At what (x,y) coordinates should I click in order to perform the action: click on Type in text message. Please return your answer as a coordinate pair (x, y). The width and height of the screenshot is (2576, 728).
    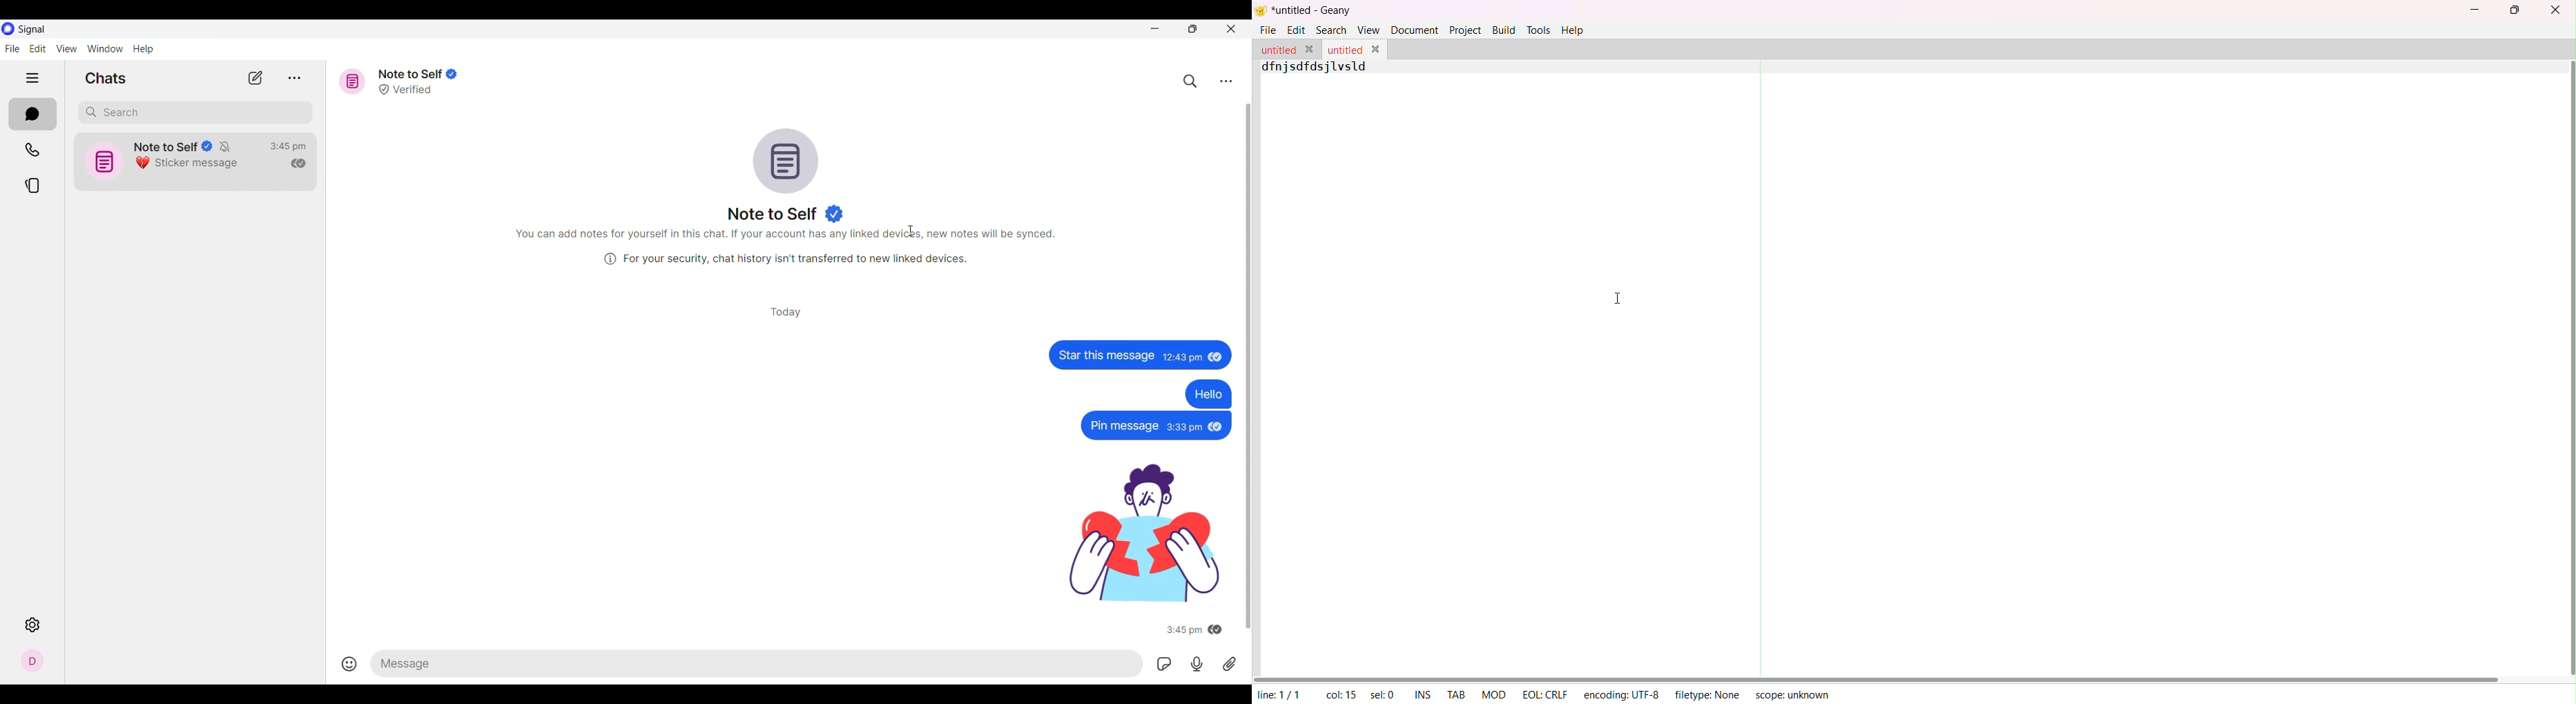
    Looking at the image, I should click on (752, 664).